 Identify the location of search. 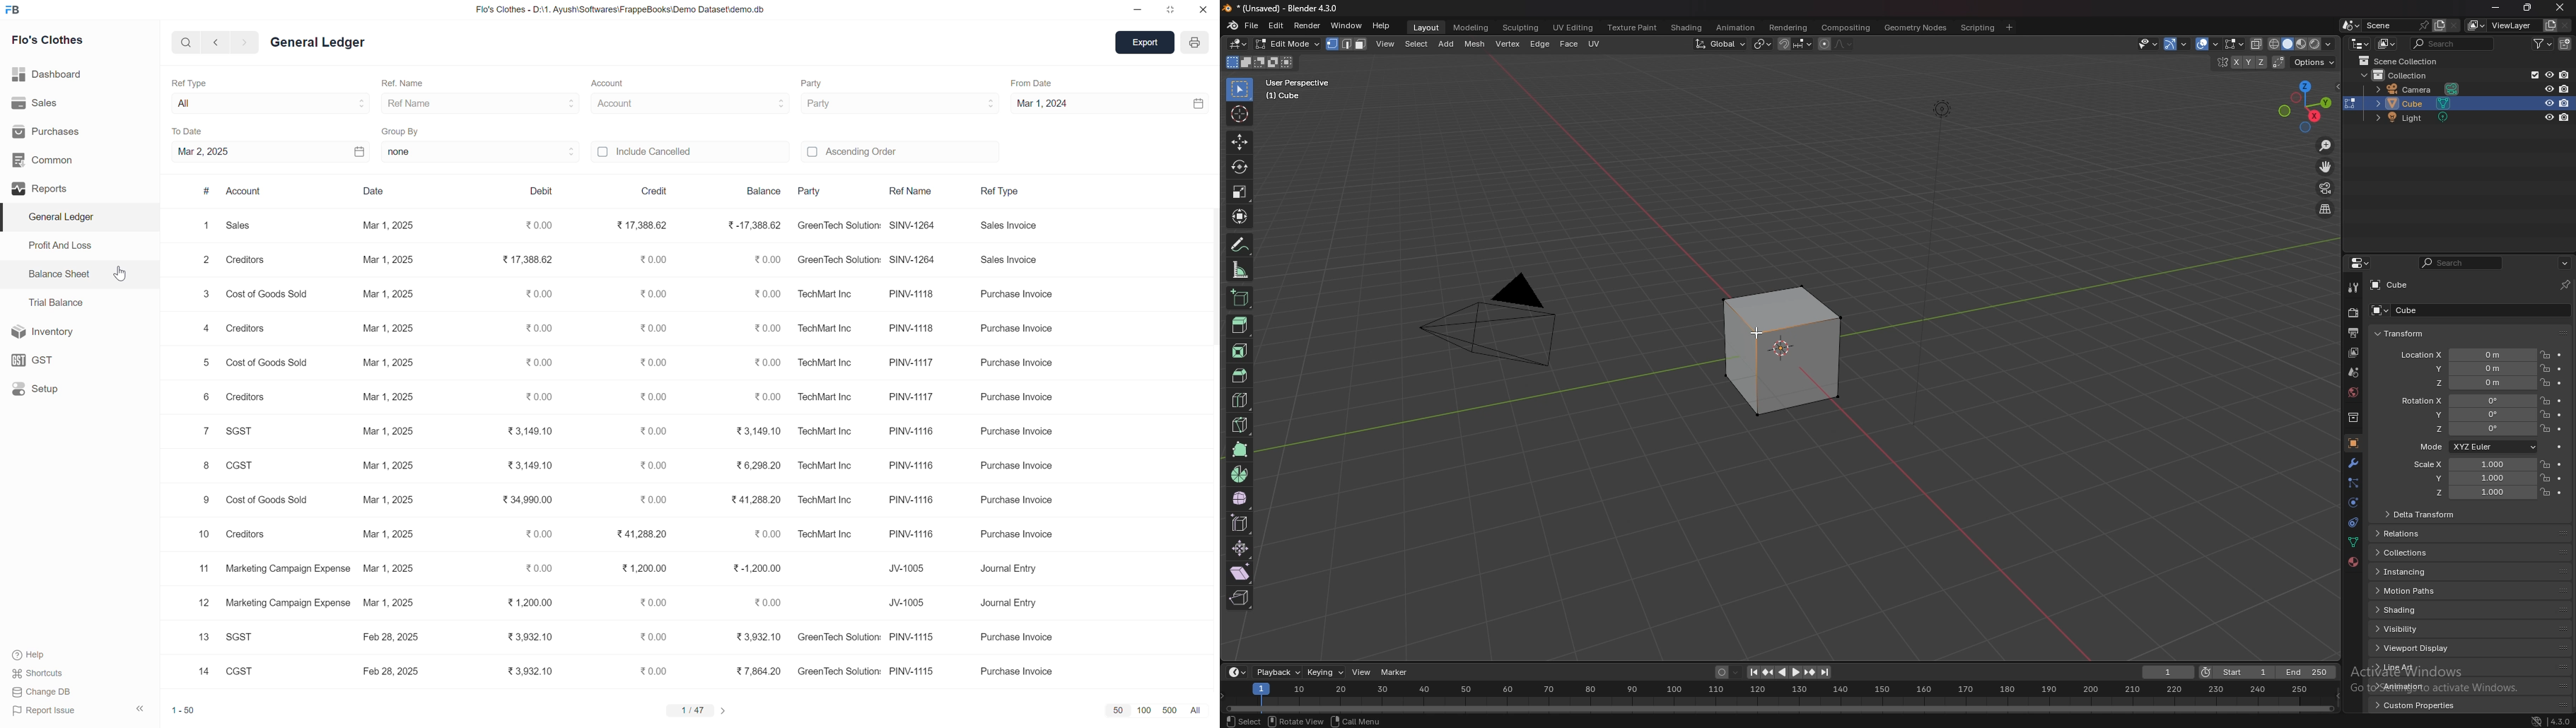
(184, 42).